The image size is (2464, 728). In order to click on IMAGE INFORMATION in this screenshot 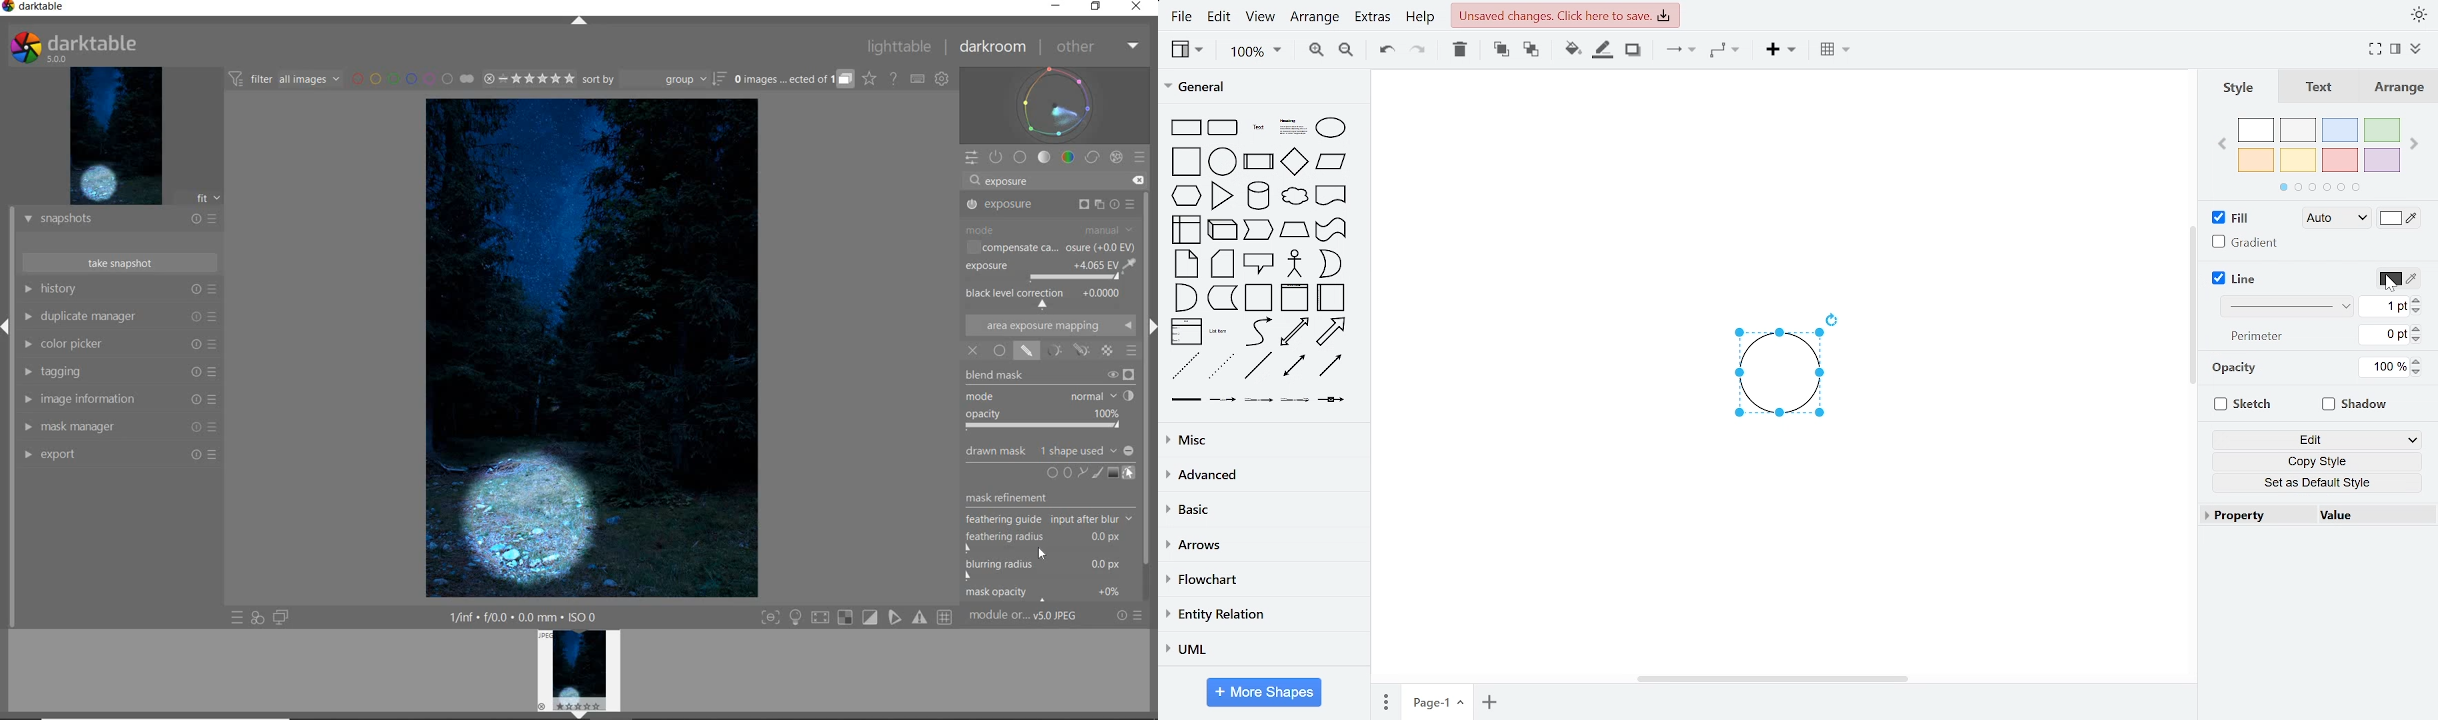, I will do `click(117, 400)`.